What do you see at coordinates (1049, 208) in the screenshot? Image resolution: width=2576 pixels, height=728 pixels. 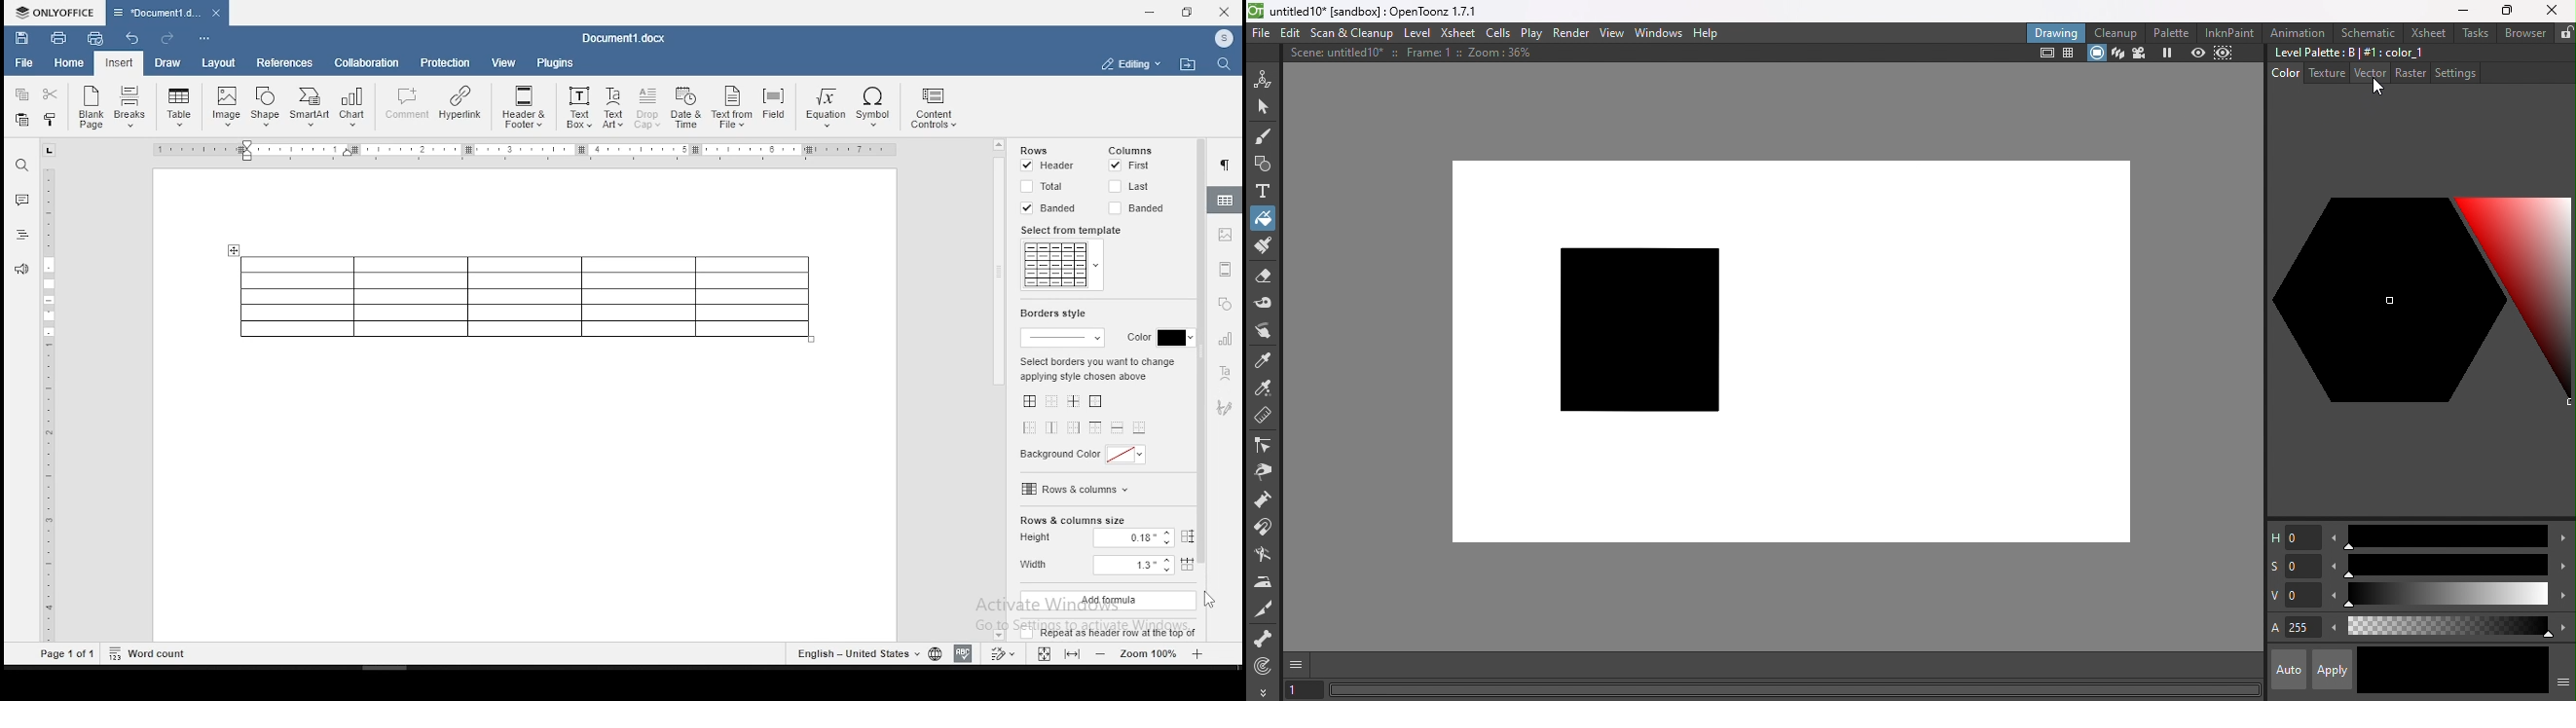 I see `banded` at bounding box center [1049, 208].